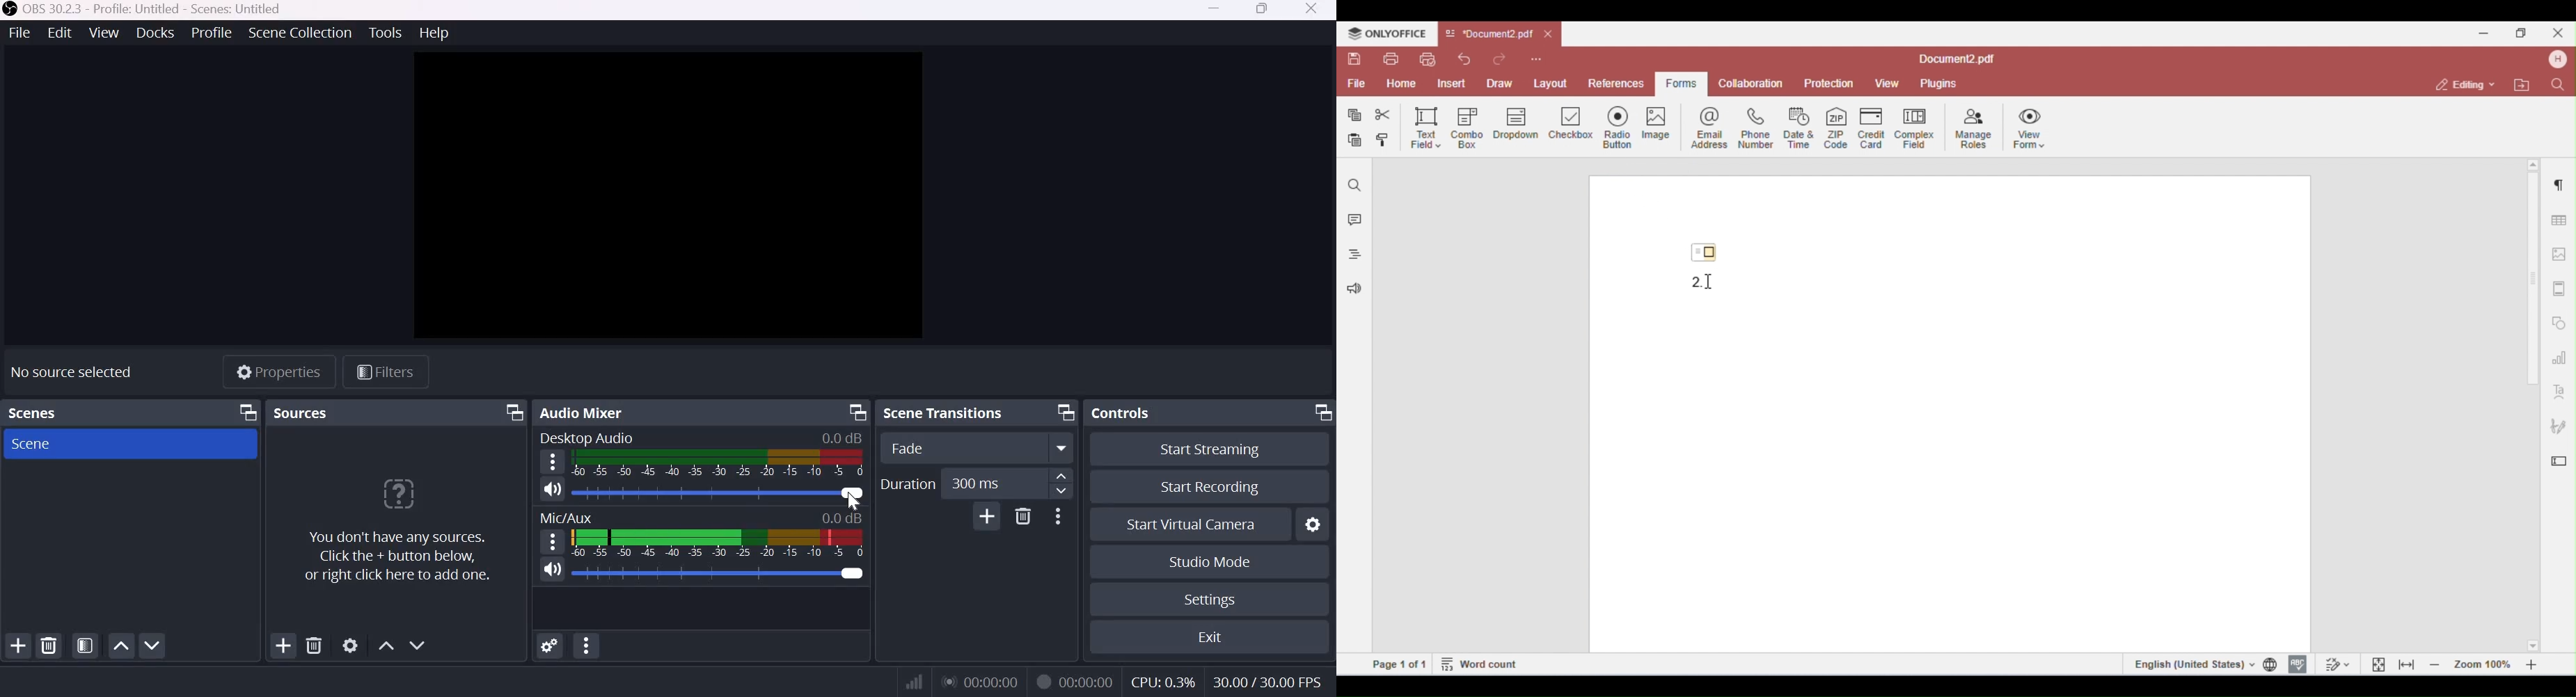 The image size is (2576, 700). What do you see at coordinates (302, 33) in the screenshot?
I see `Scene collection` at bounding box center [302, 33].